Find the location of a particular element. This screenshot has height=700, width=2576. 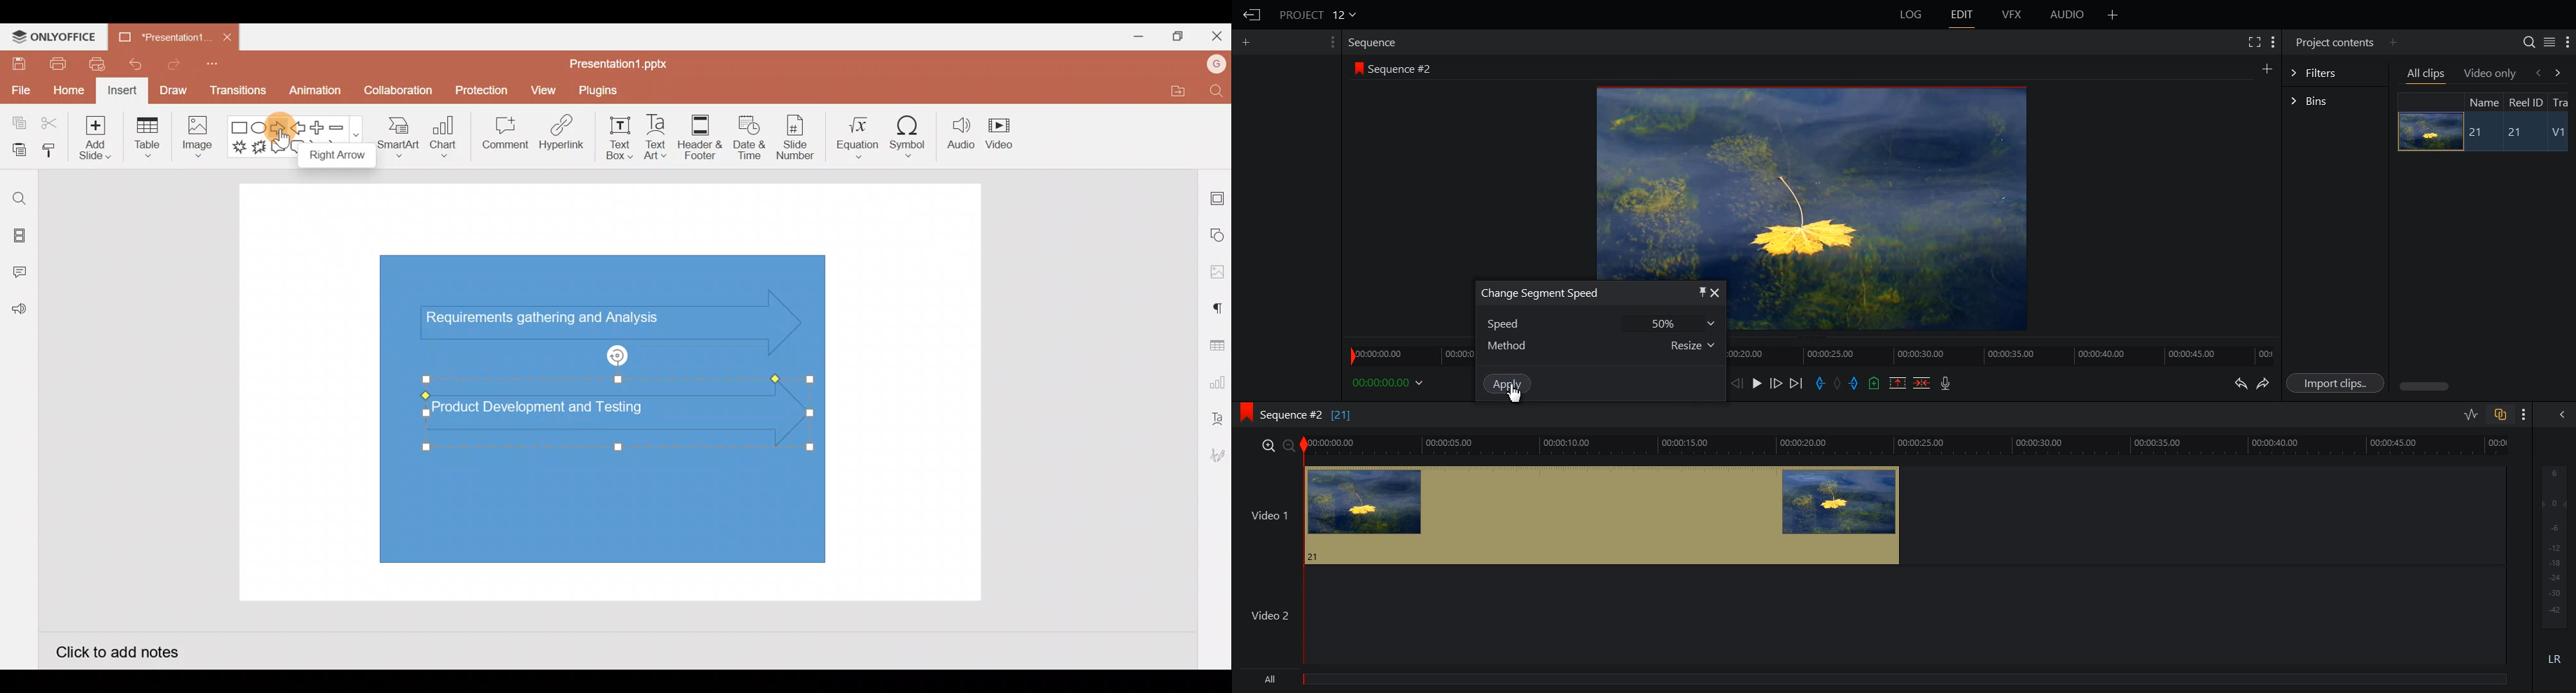

Ellipse is located at coordinates (261, 128).